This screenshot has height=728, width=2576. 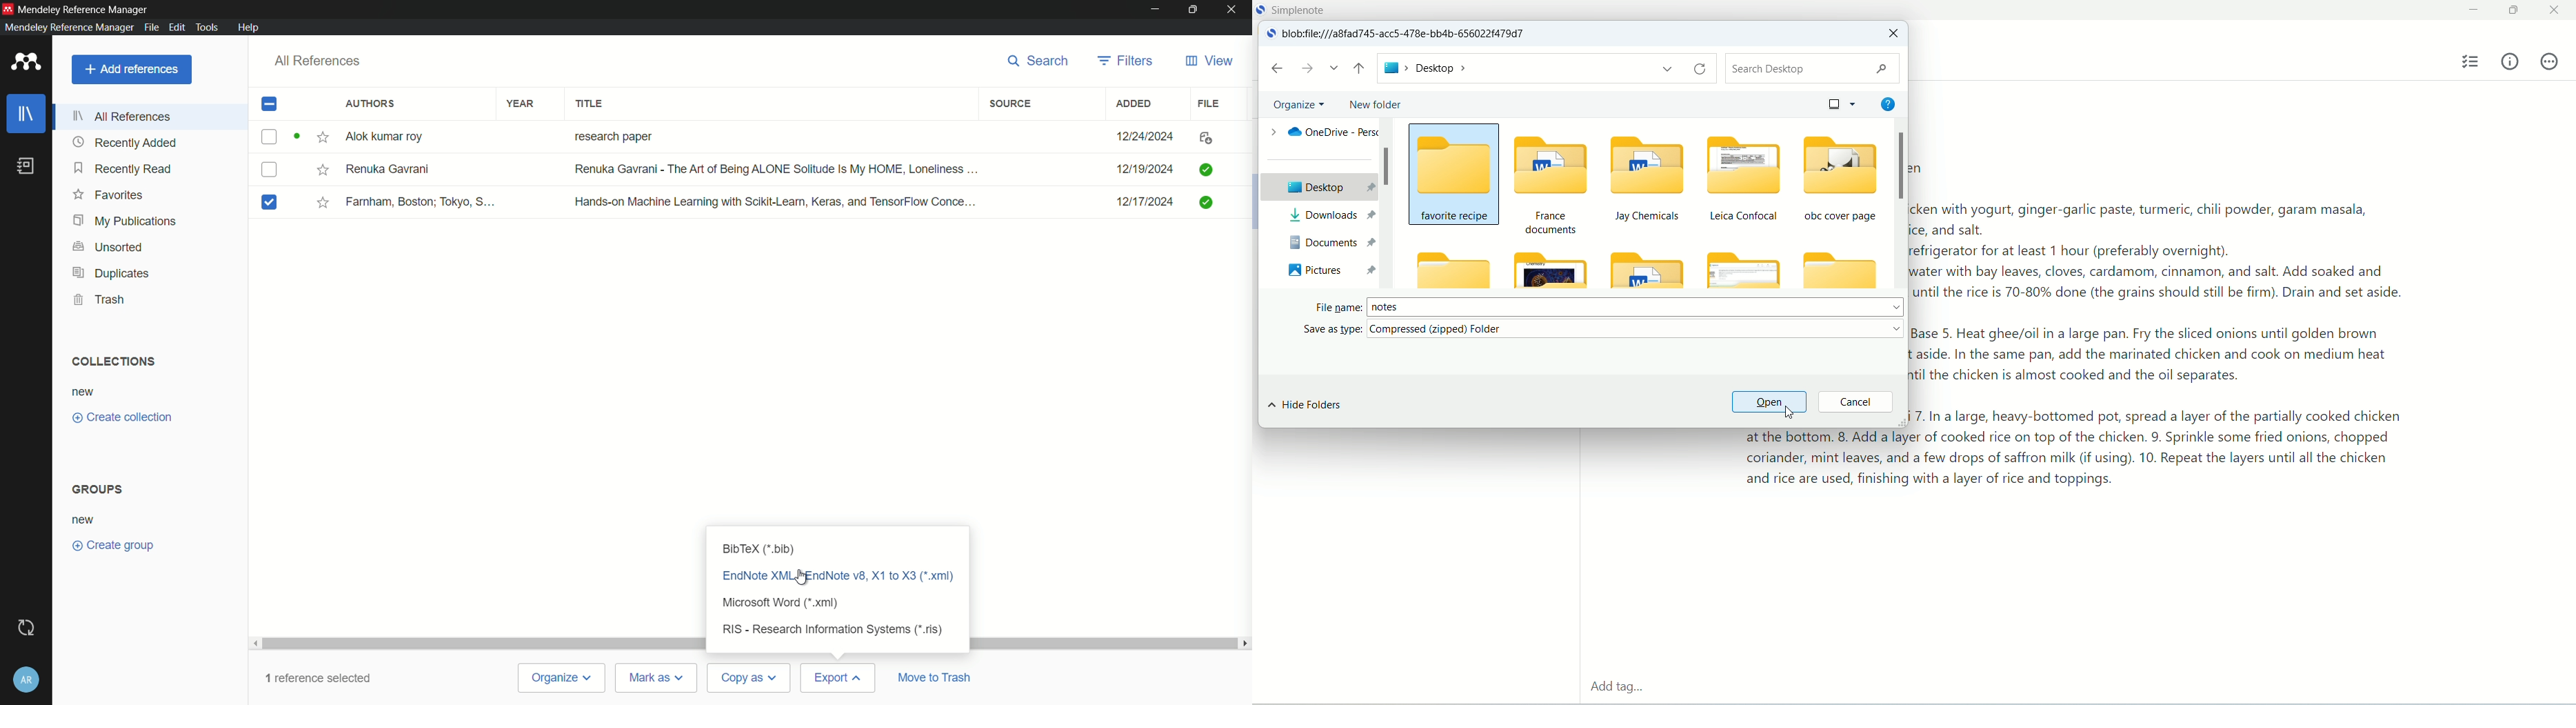 I want to click on maximize, so click(x=1193, y=9).